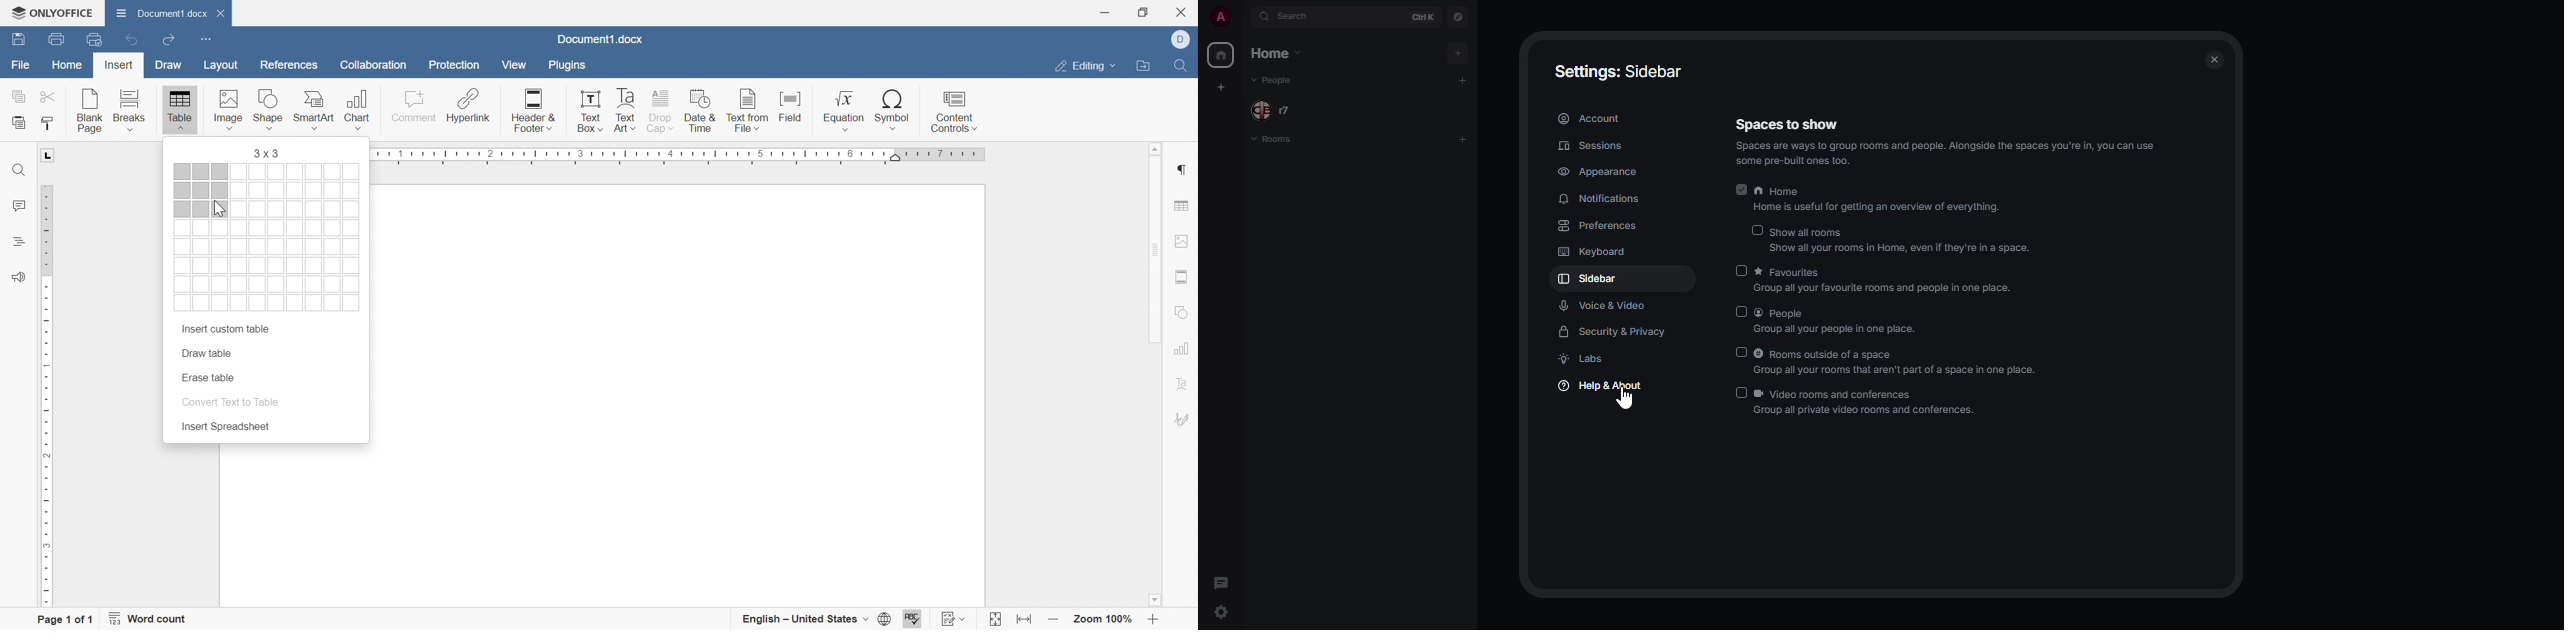 The height and width of the screenshot is (644, 2576). What do you see at coordinates (204, 39) in the screenshot?
I see `Customize Quick Access Toolbar` at bounding box center [204, 39].